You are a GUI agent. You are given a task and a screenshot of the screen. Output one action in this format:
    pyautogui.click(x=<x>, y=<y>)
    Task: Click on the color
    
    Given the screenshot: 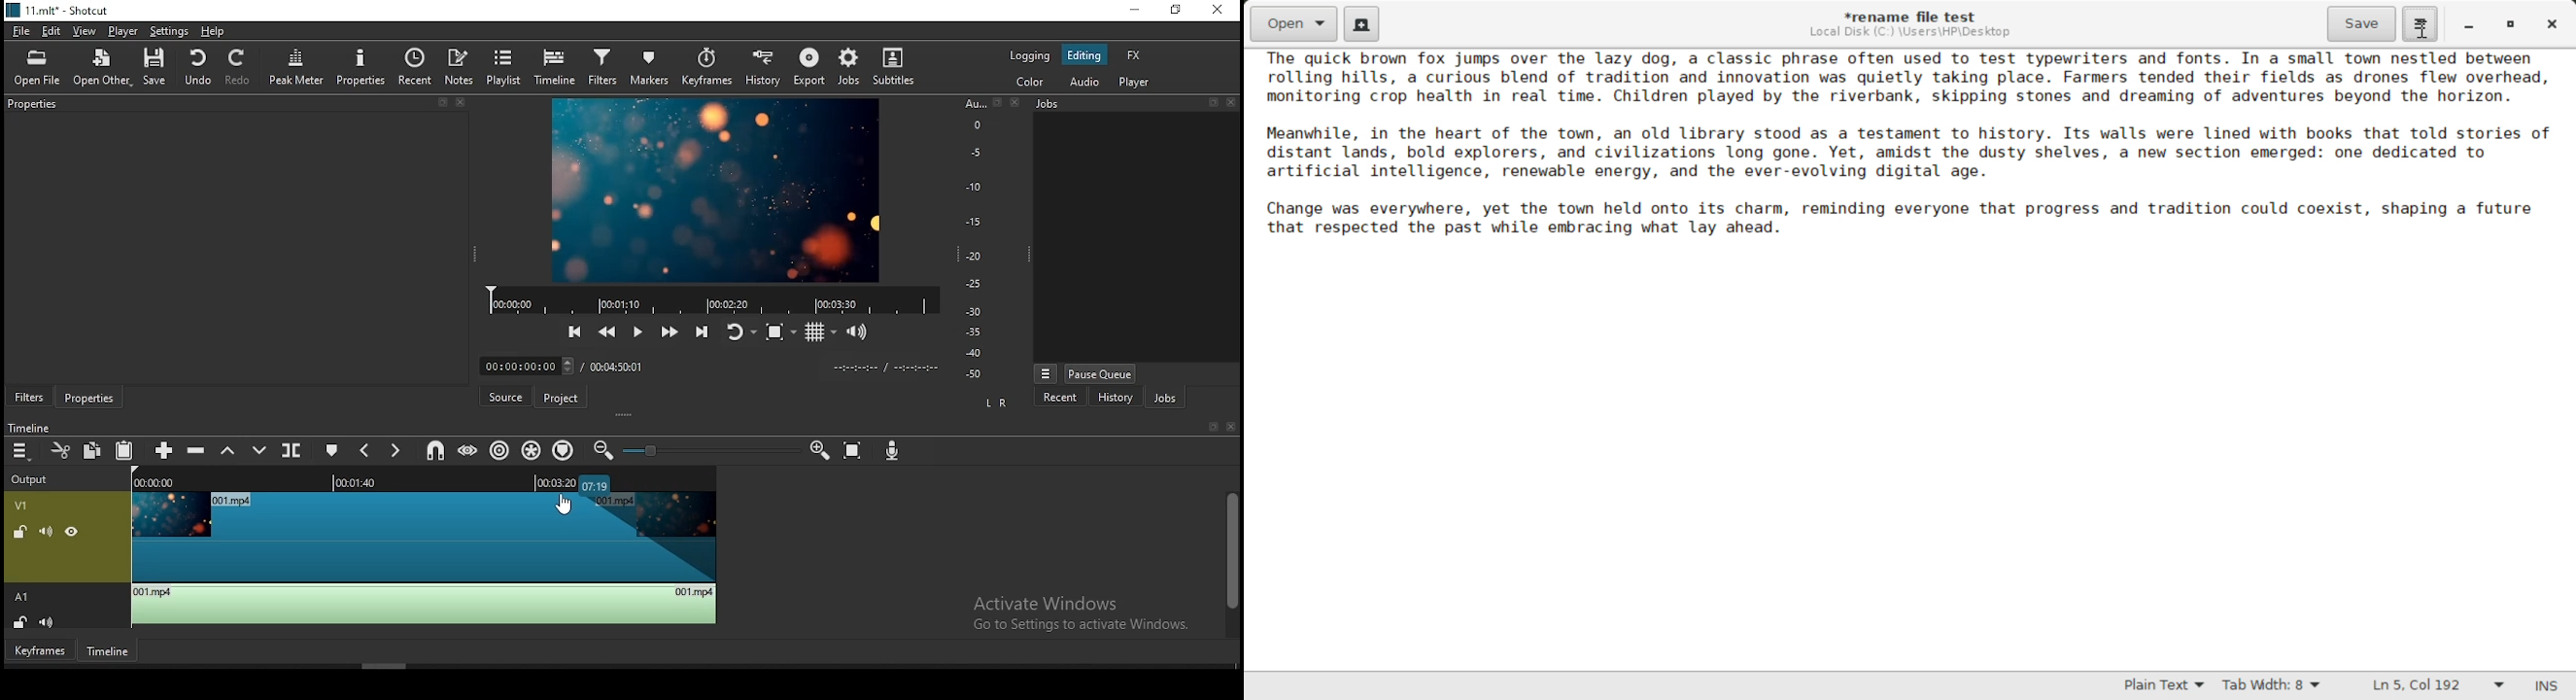 What is the action you would take?
    pyautogui.click(x=1037, y=84)
    